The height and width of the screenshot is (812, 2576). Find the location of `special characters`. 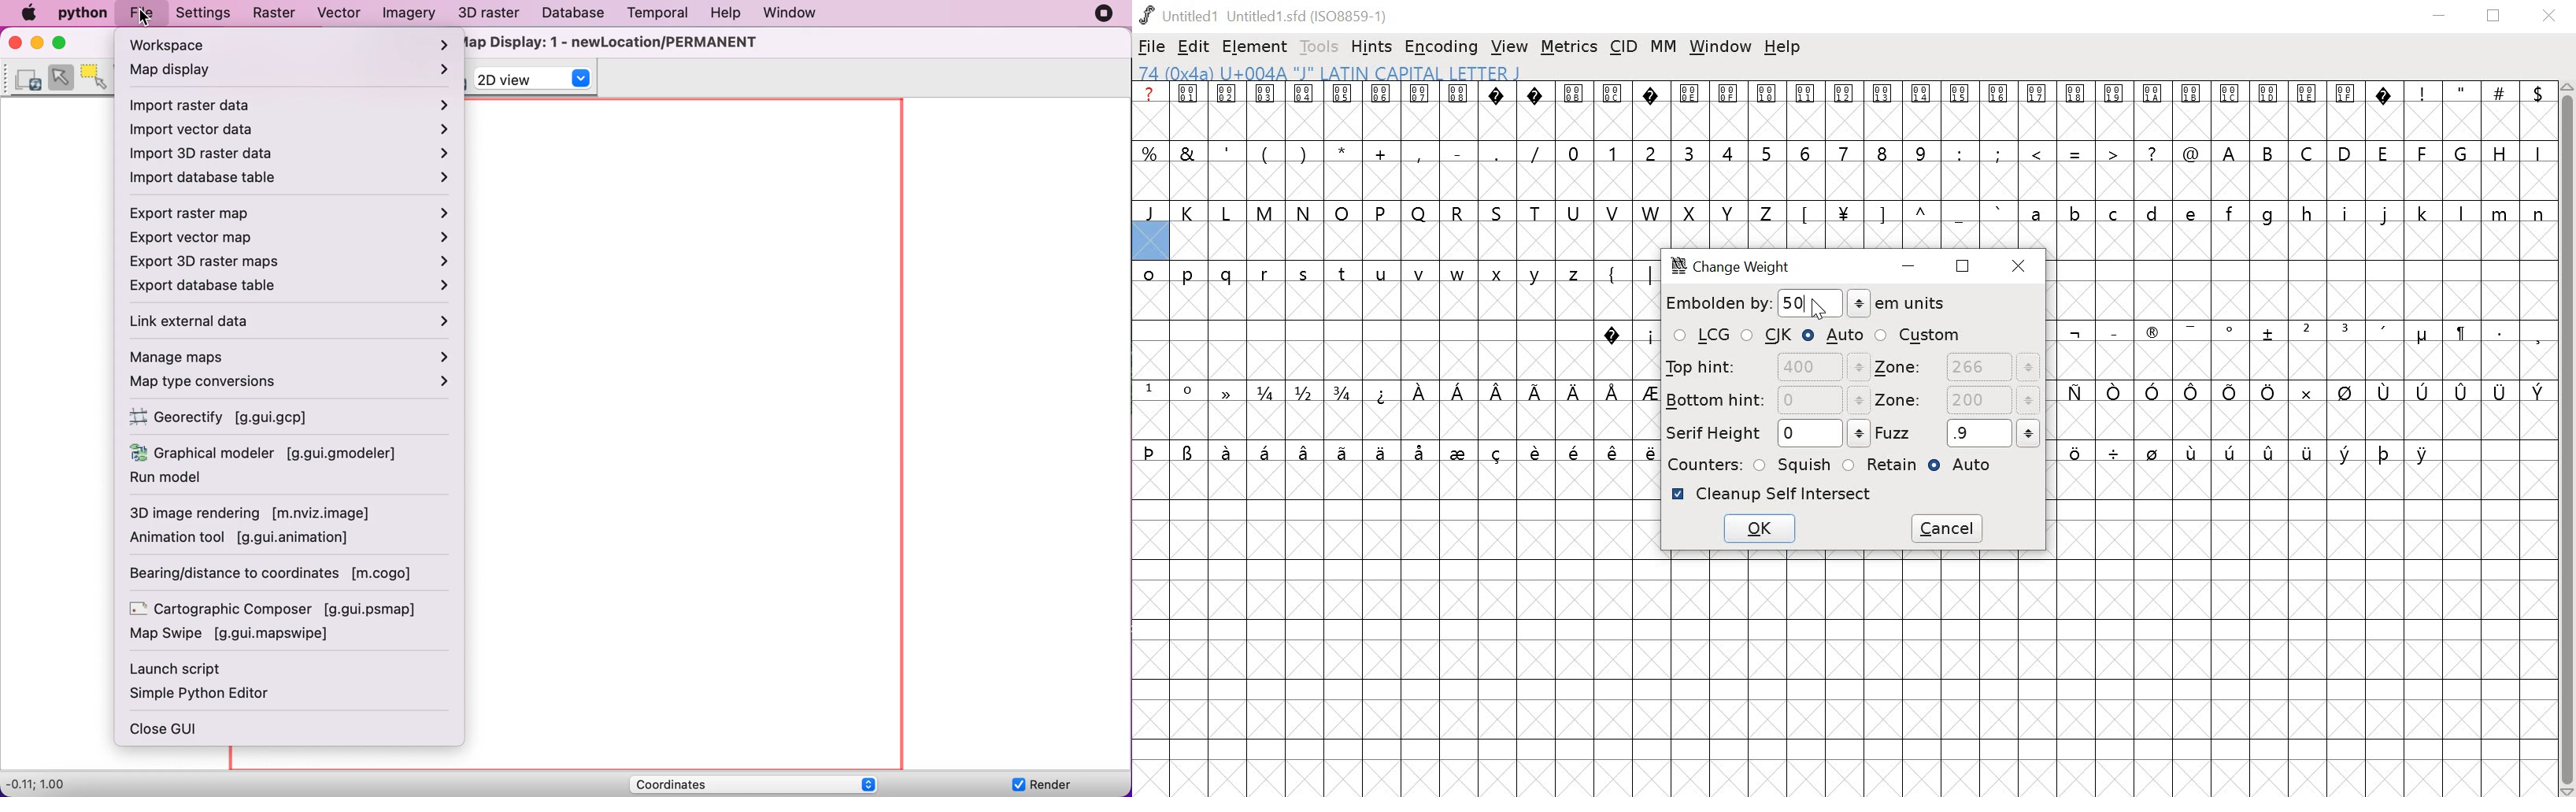

special characters is located at coordinates (1343, 151).